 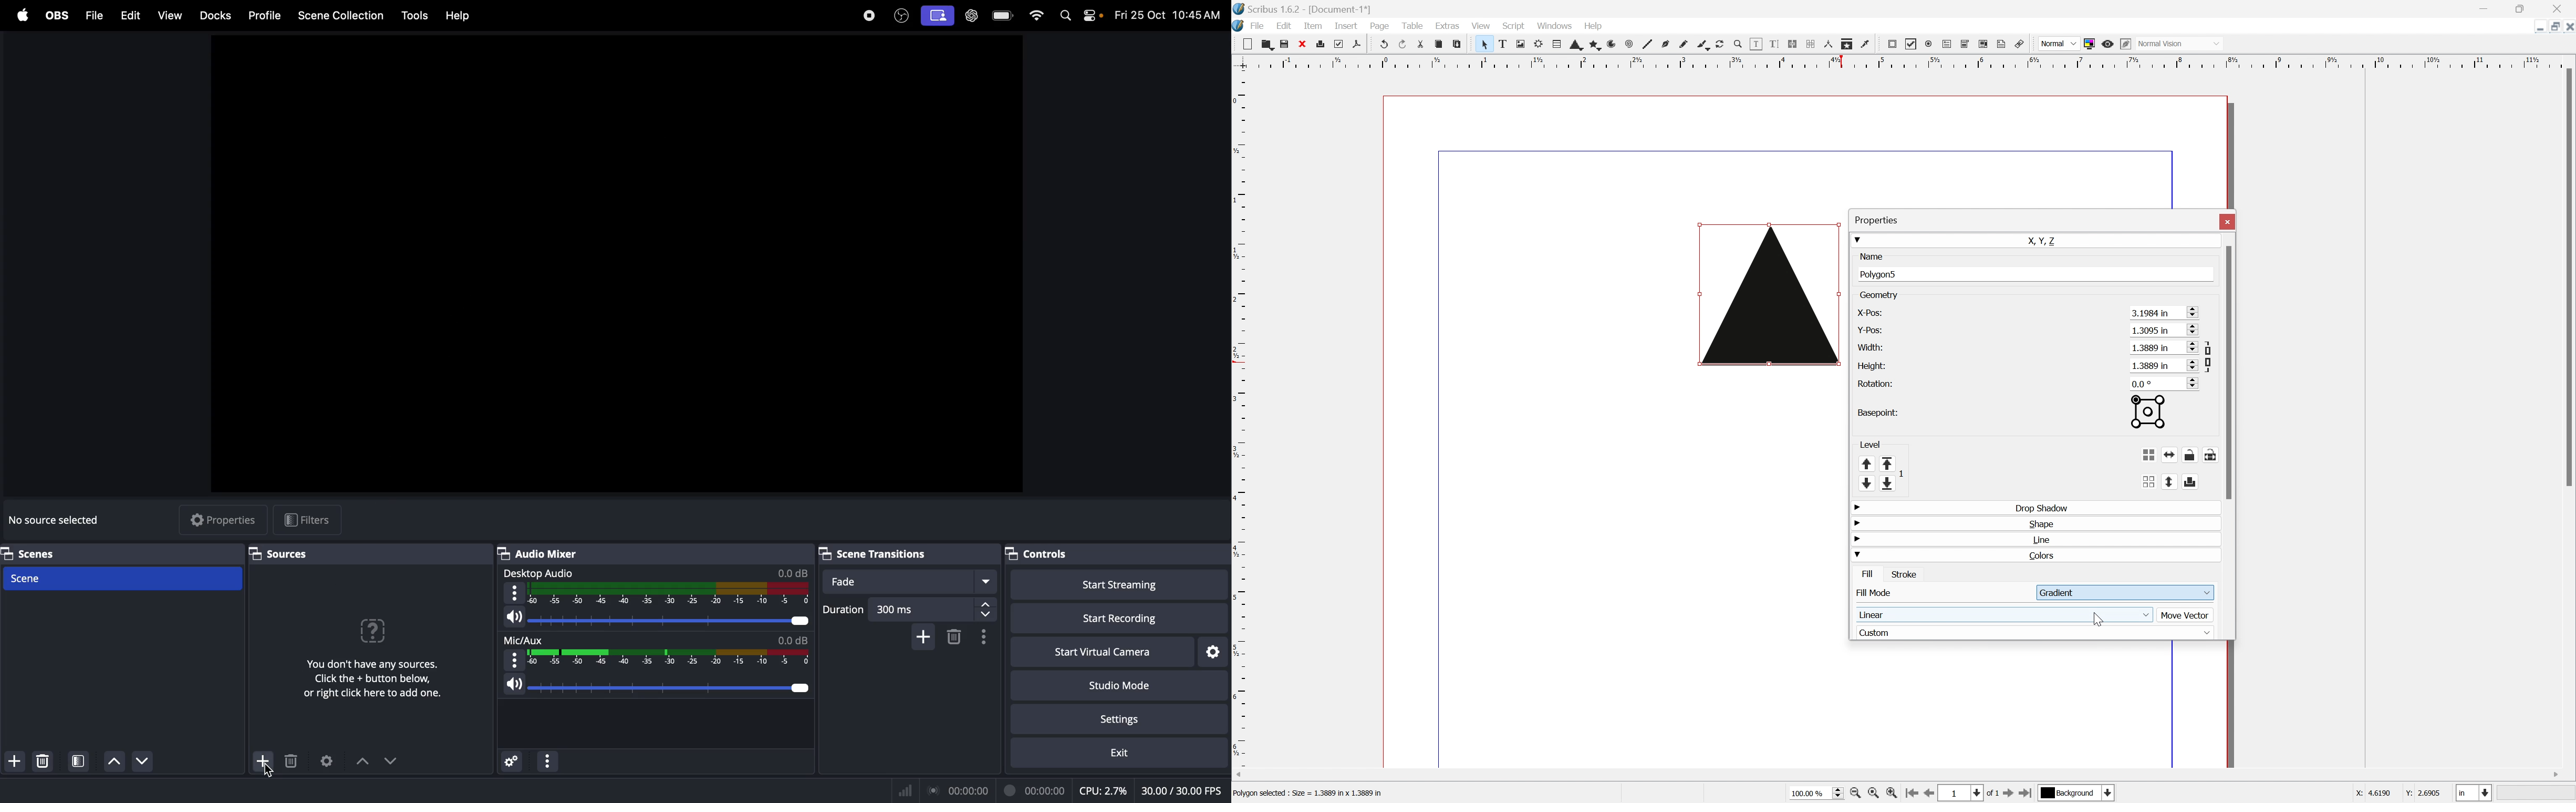 I want to click on chat gpt, so click(x=971, y=17).